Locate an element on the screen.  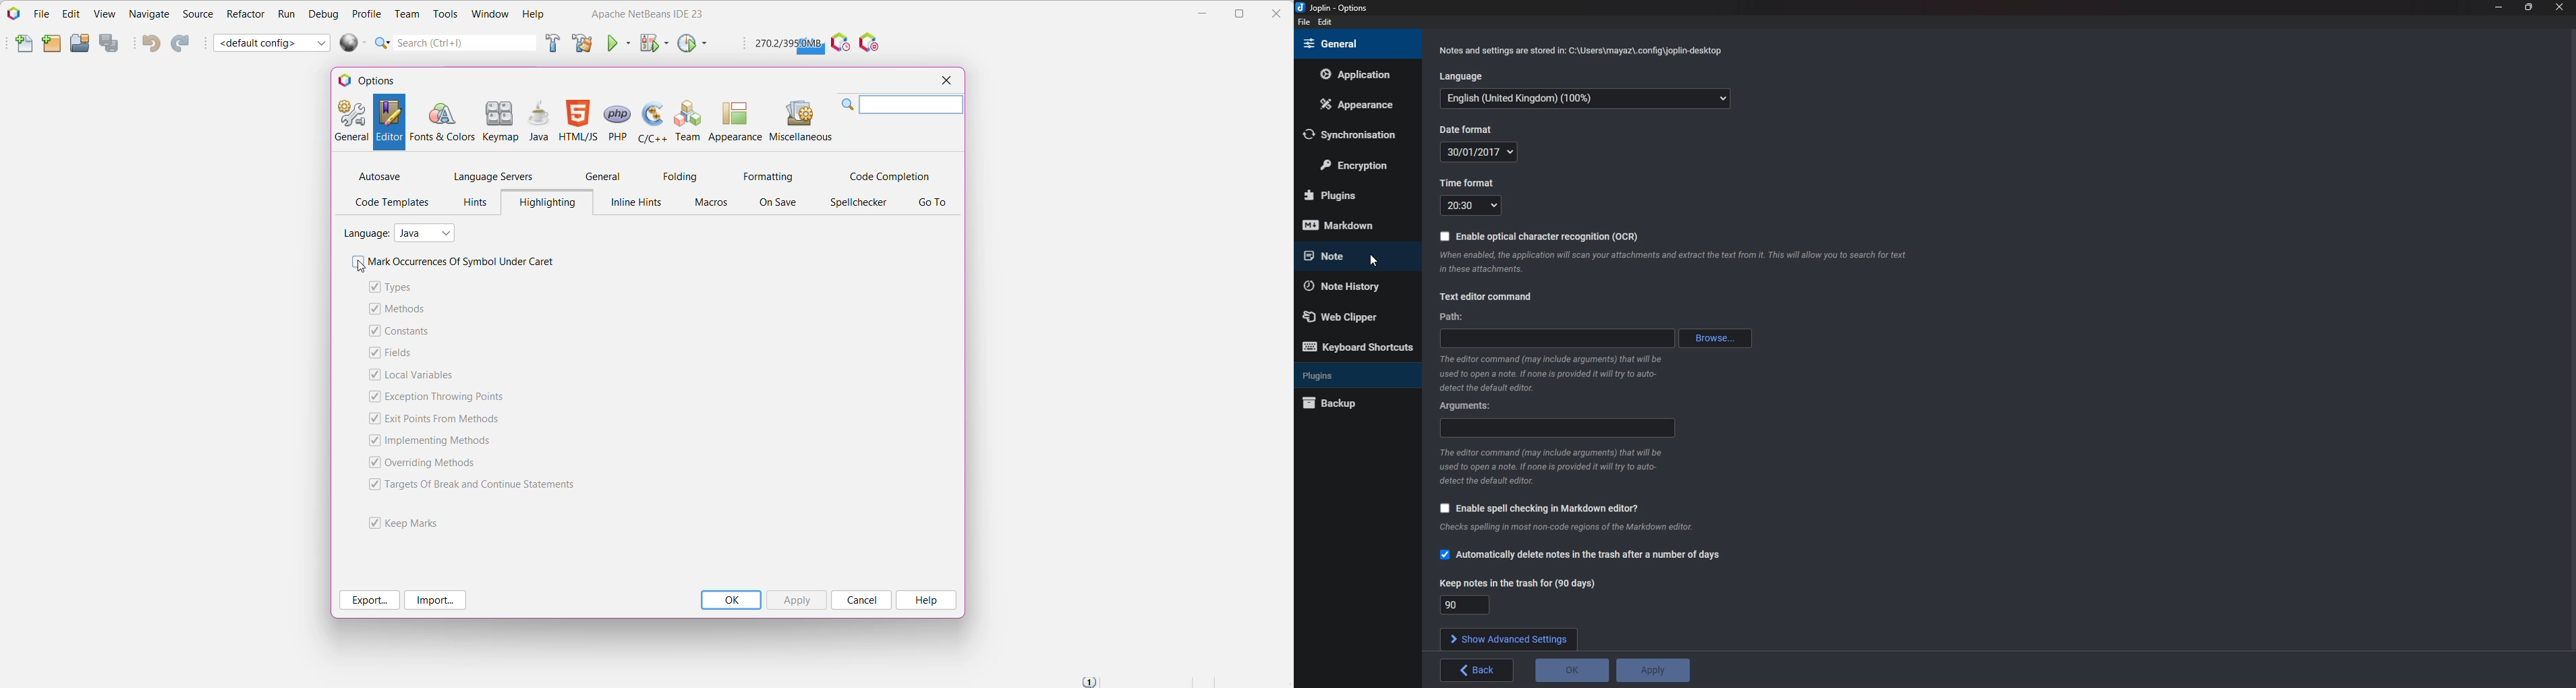
Notes and settings are stored in: C:\Users\mayaz\.config\joplin-desktop is located at coordinates (1584, 51).